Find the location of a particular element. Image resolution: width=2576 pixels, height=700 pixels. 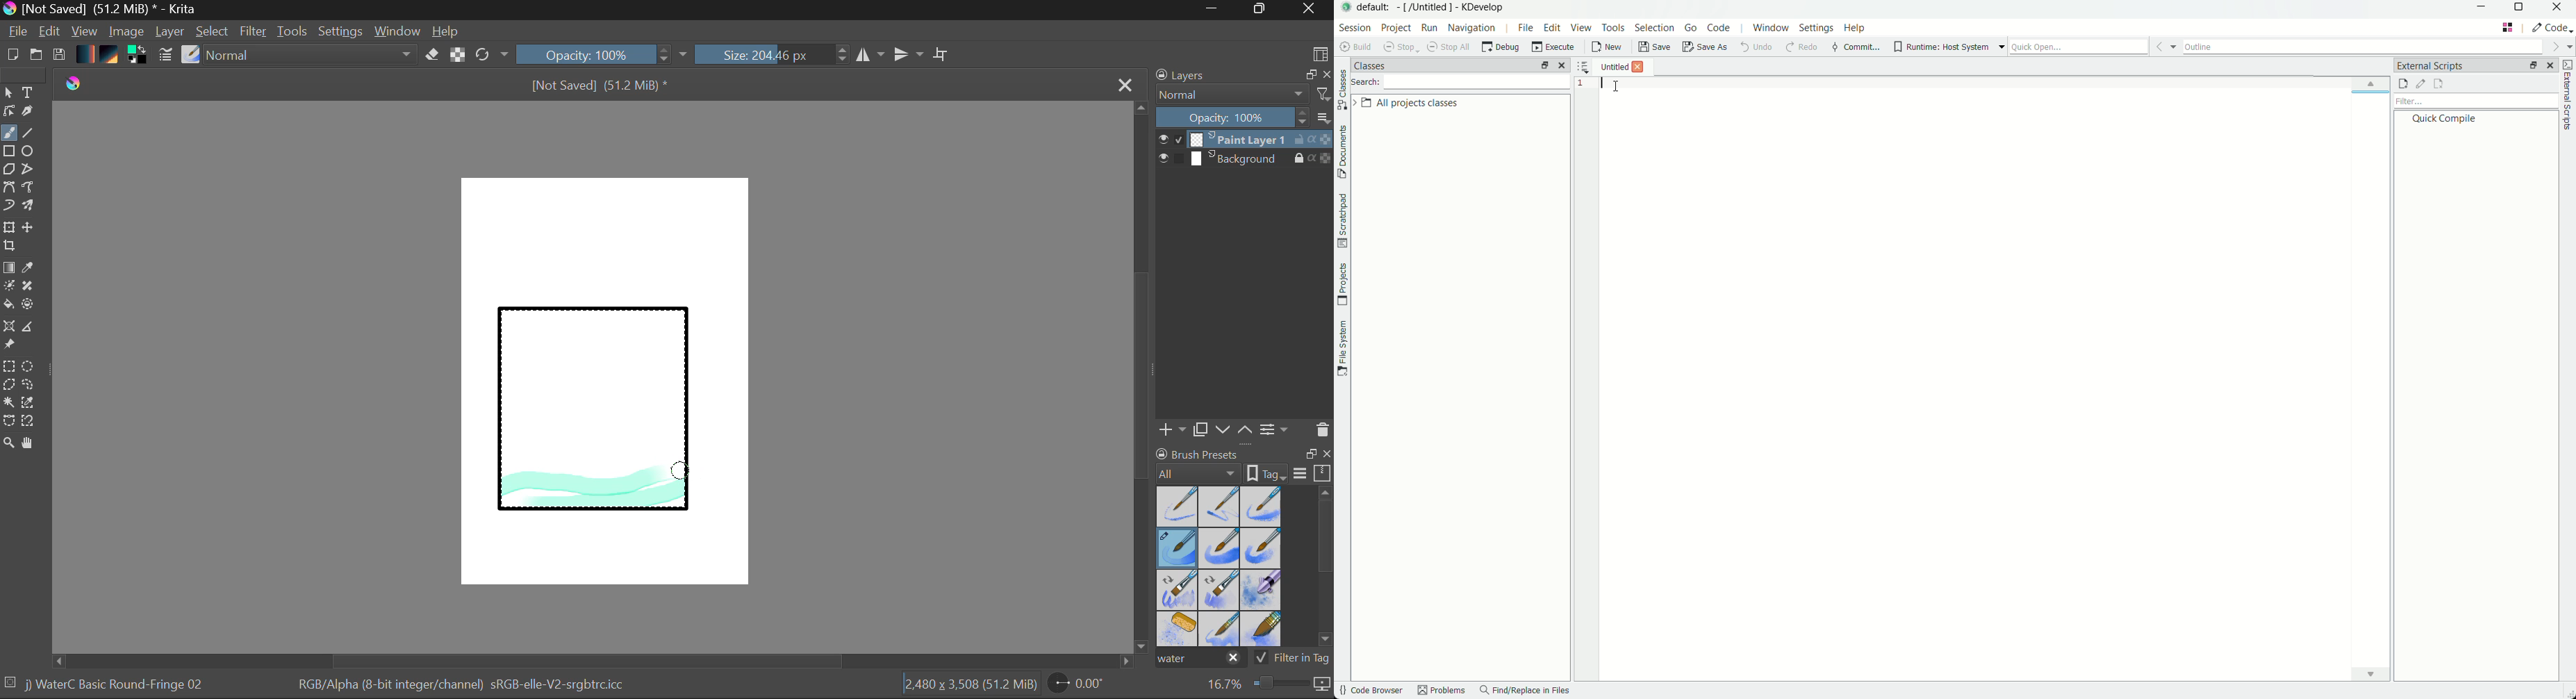

Move Layer Up is located at coordinates (1246, 429).